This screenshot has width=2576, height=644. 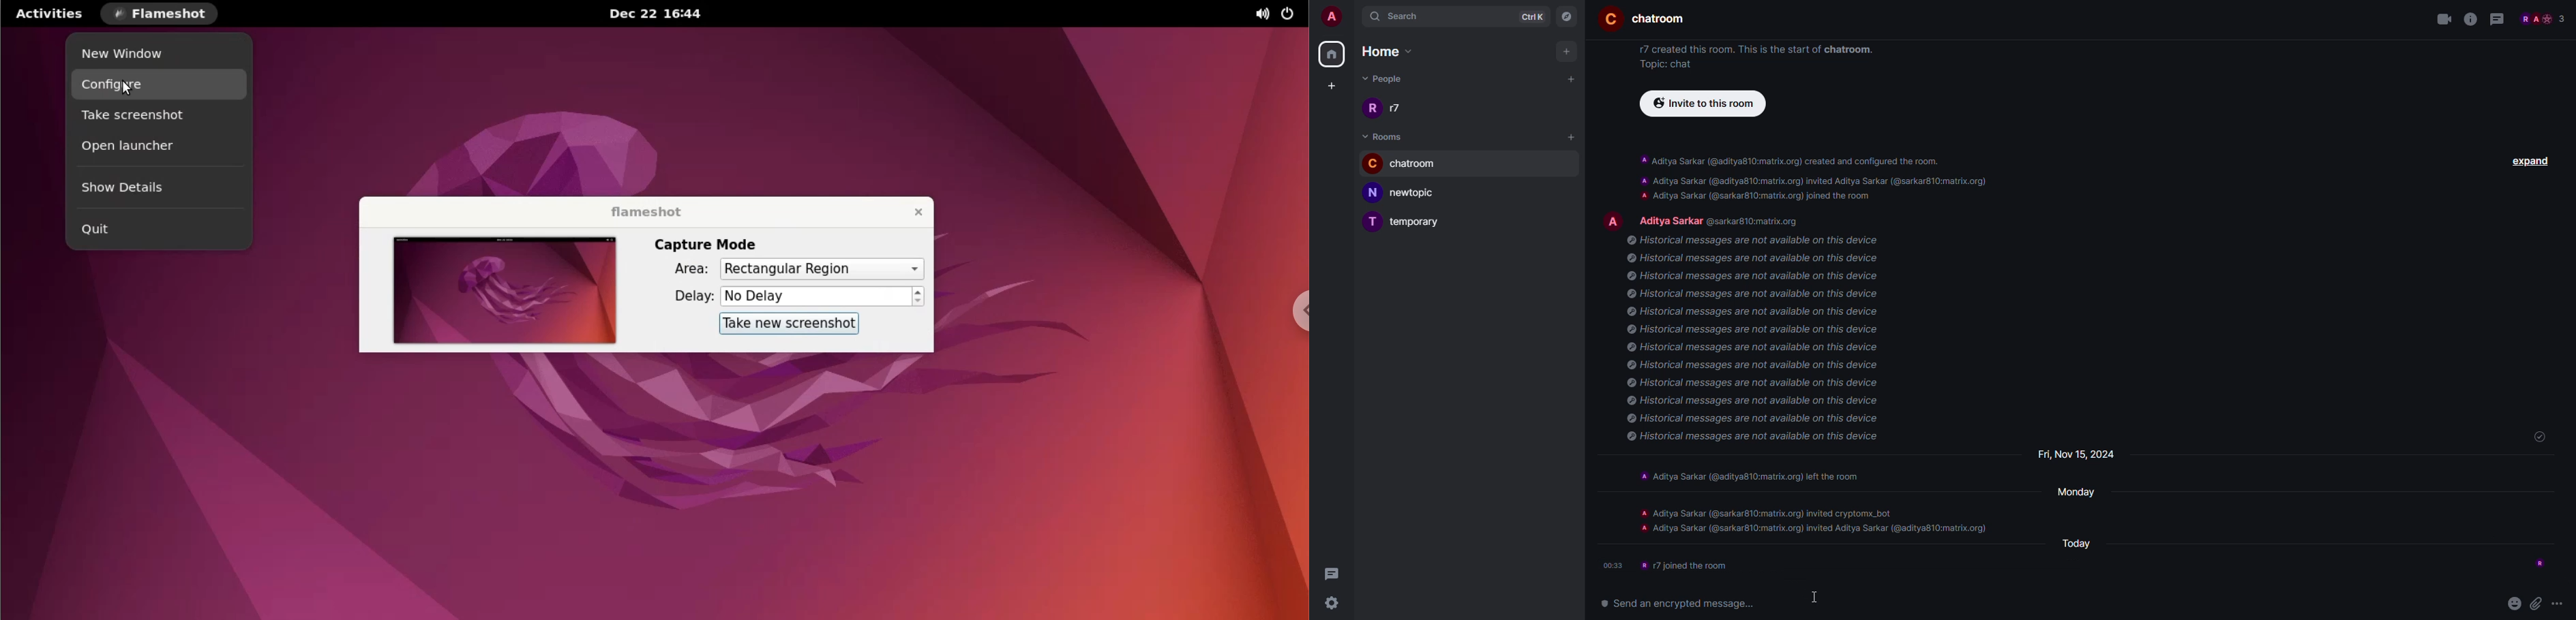 What do you see at coordinates (1386, 135) in the screenshot?
I see `room` at bounding box center [1386, 135].